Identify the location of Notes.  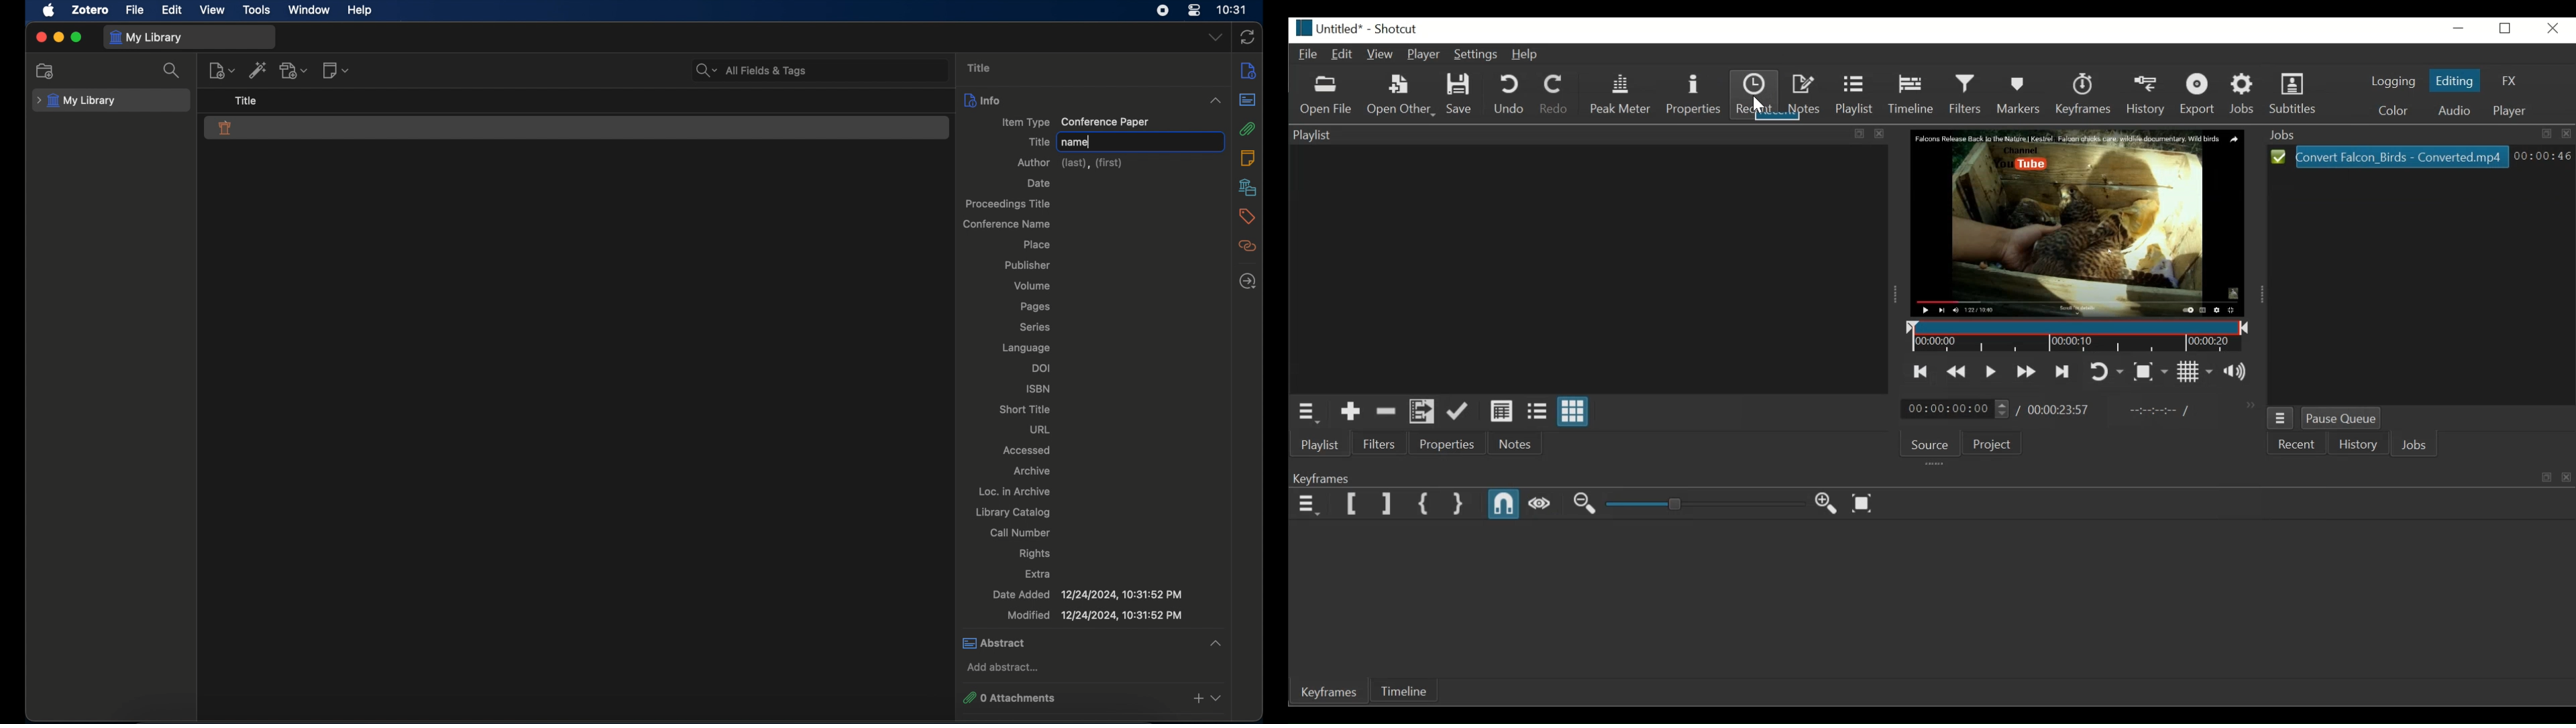
(1515, 445).